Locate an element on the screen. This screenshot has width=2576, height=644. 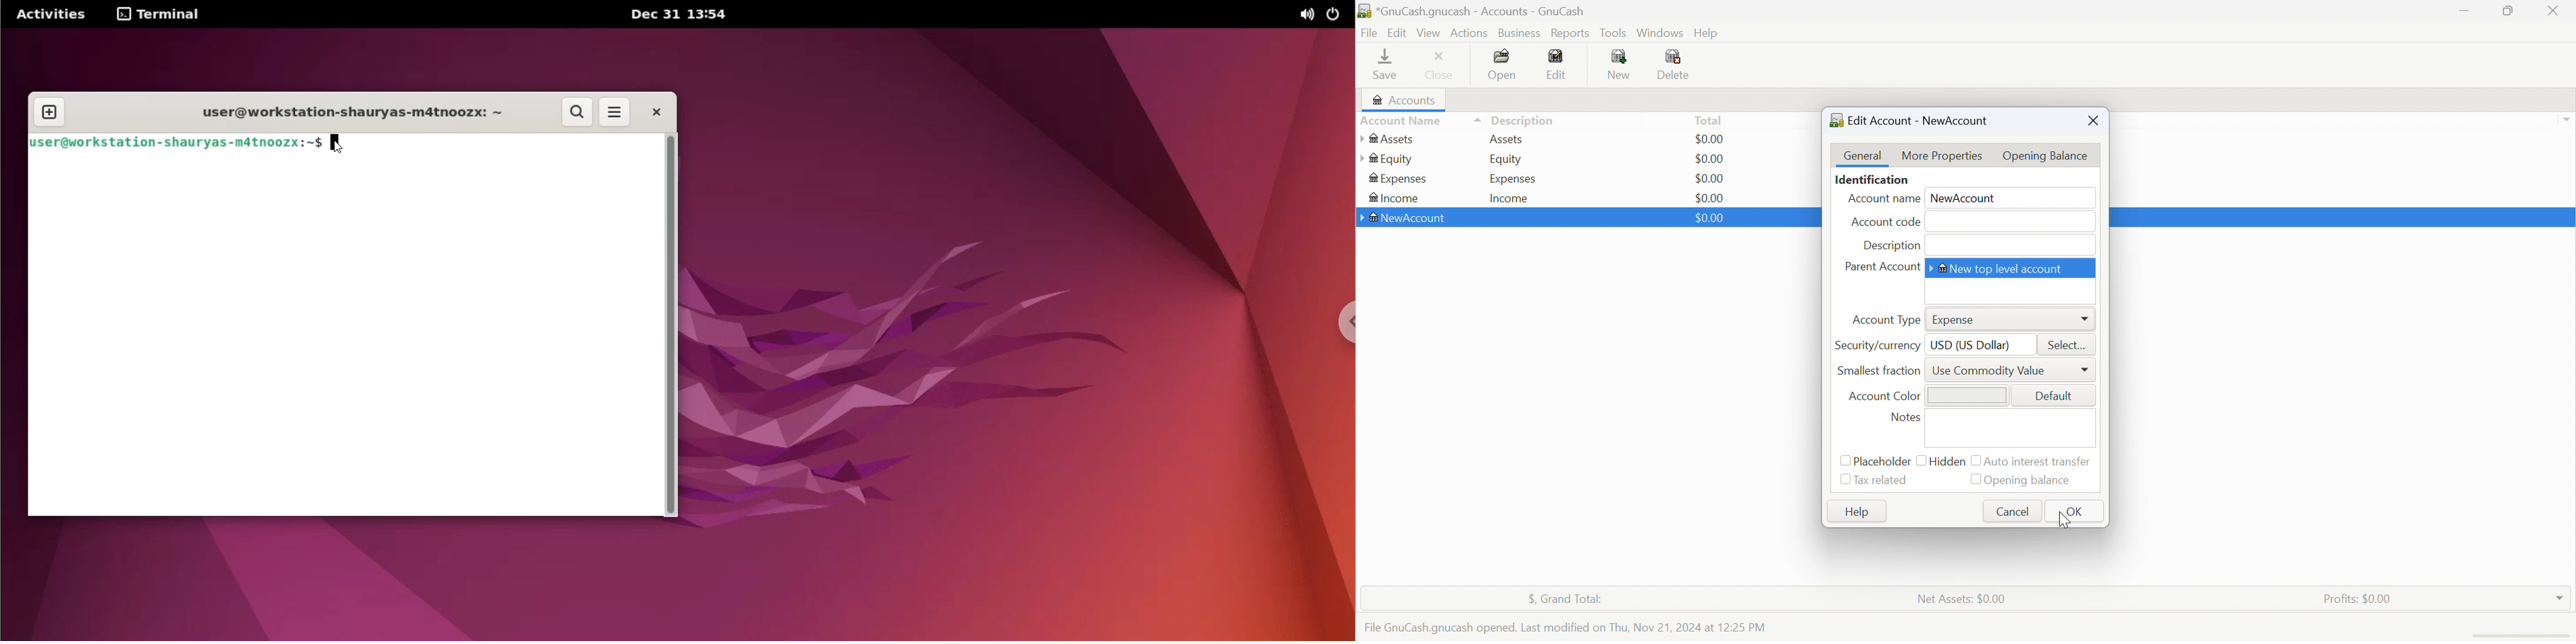
Tax related is located at coordinates (1884, 480).